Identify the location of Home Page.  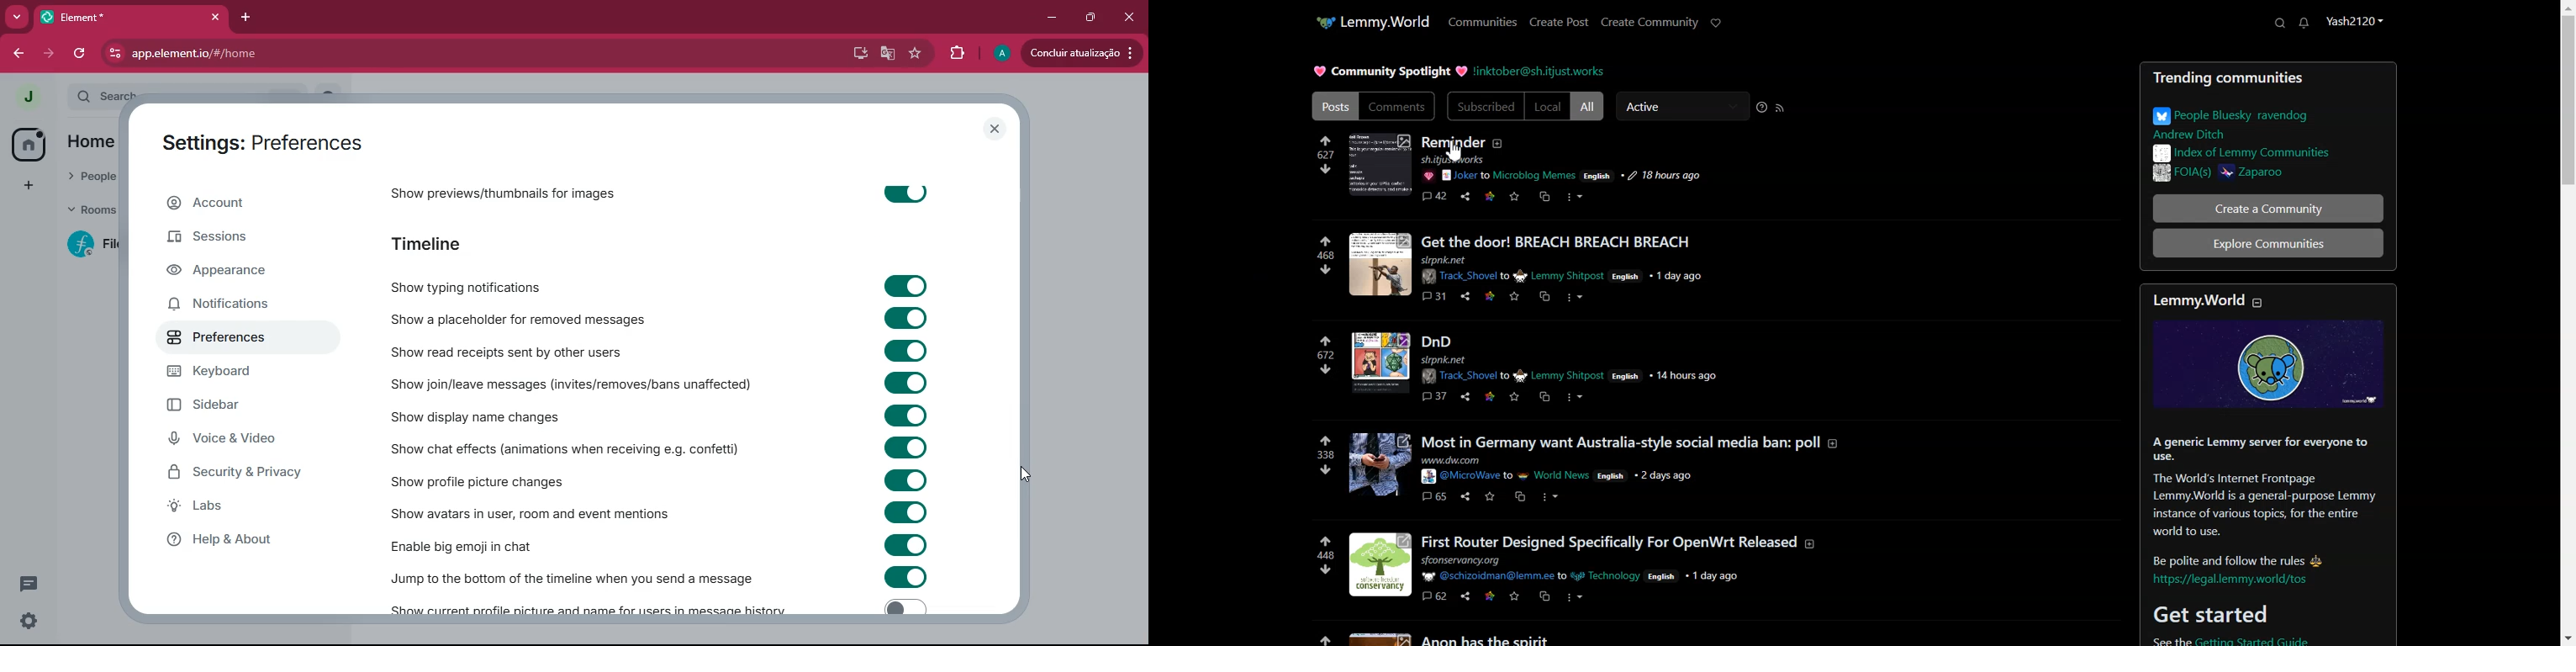
(1372, 22).